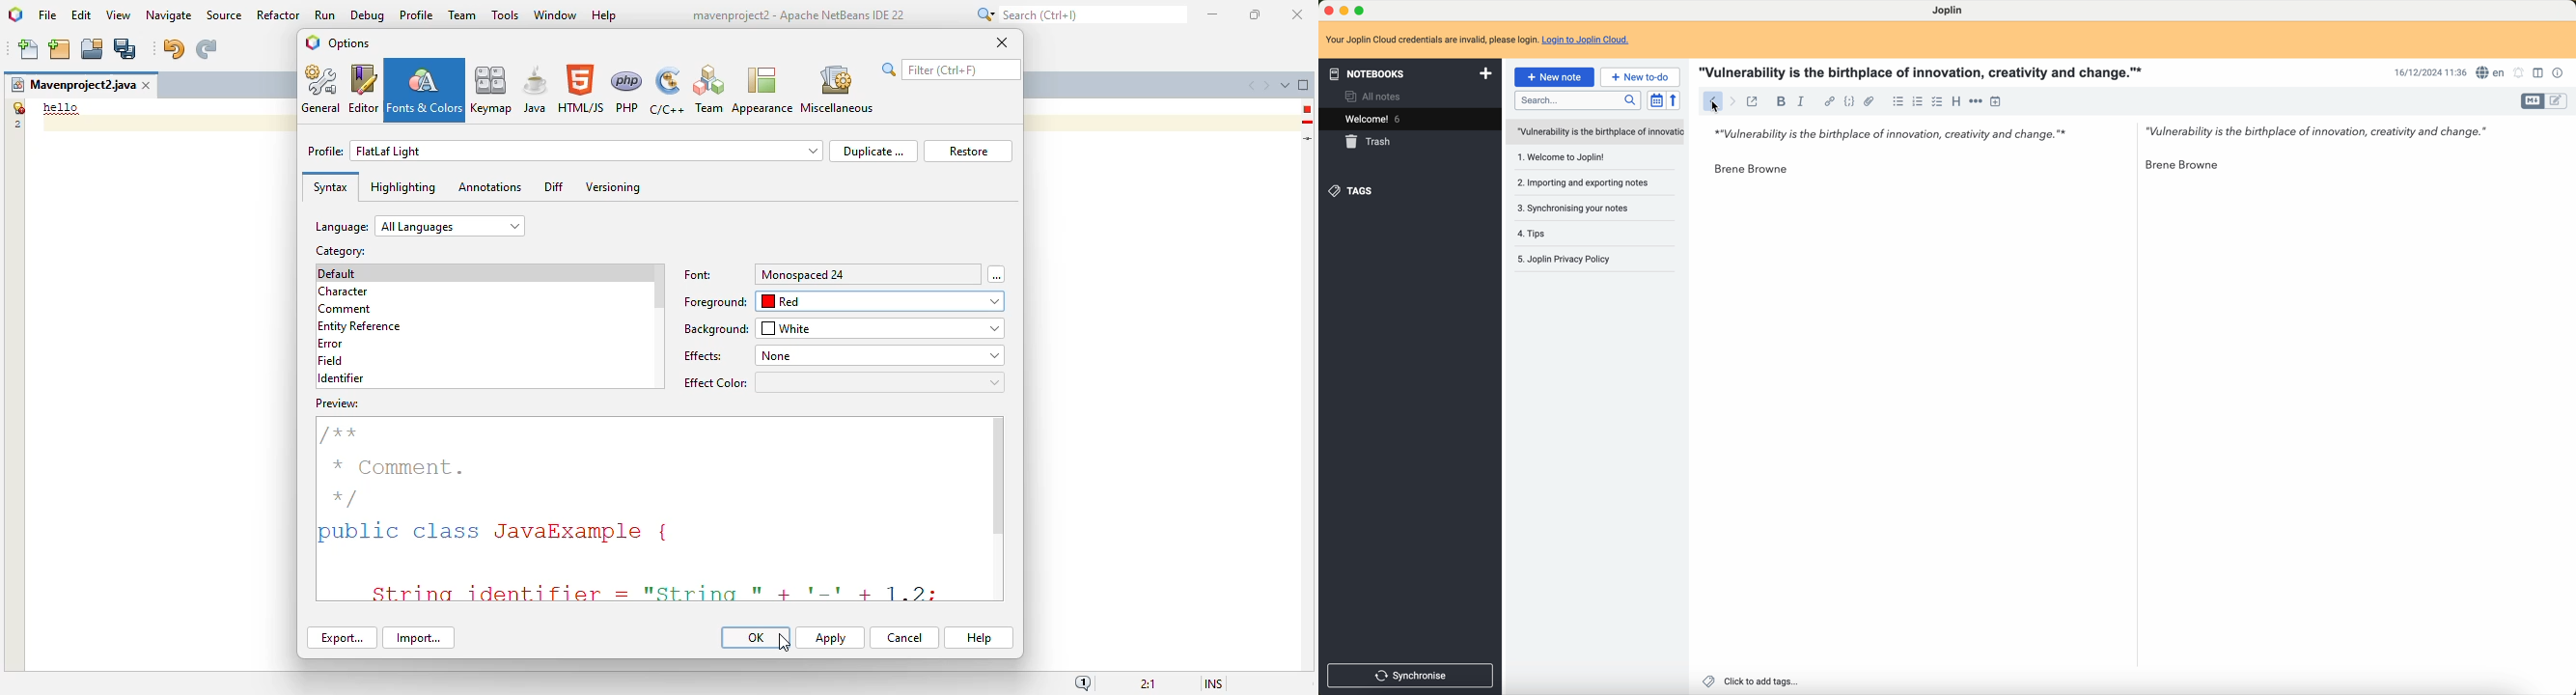 The image size is (2576, 700). What do you see at coordinates (1734, 101) in the screenshot?
I see `foward` at bounding box center [1734, 101].